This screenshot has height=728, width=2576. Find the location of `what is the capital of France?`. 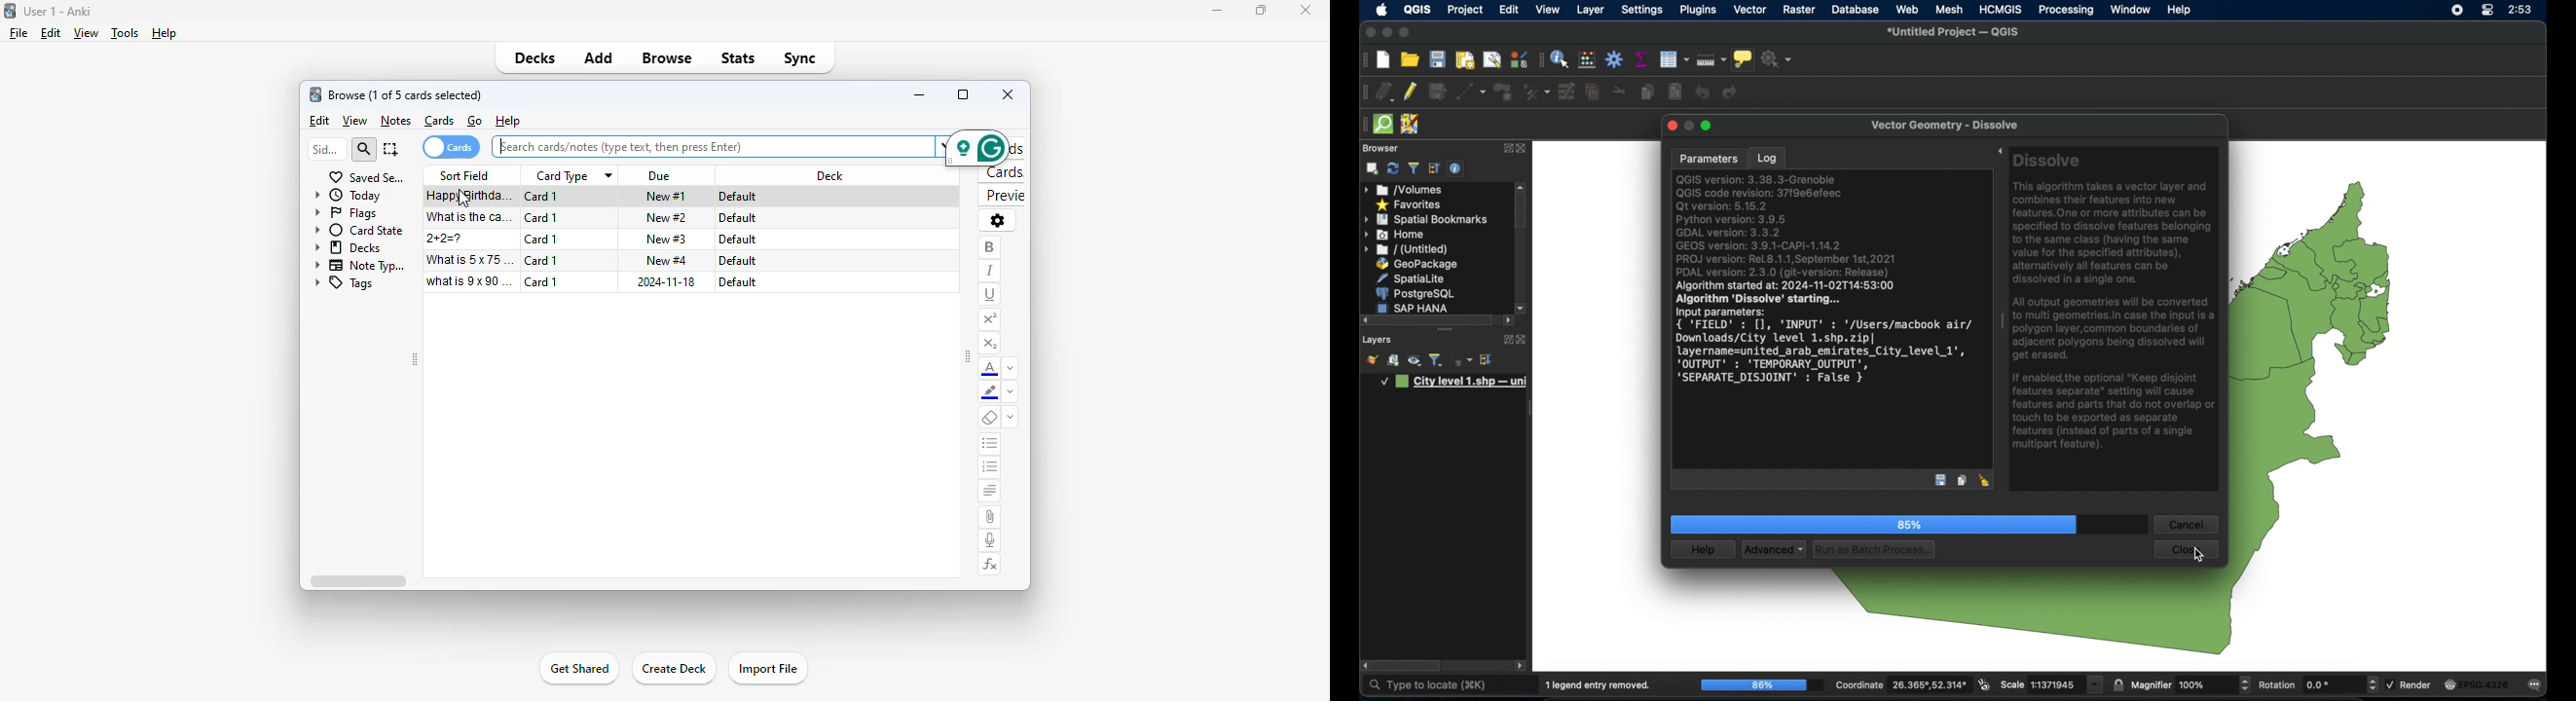

what is the capital of France? is located at coordinates (468, 217).